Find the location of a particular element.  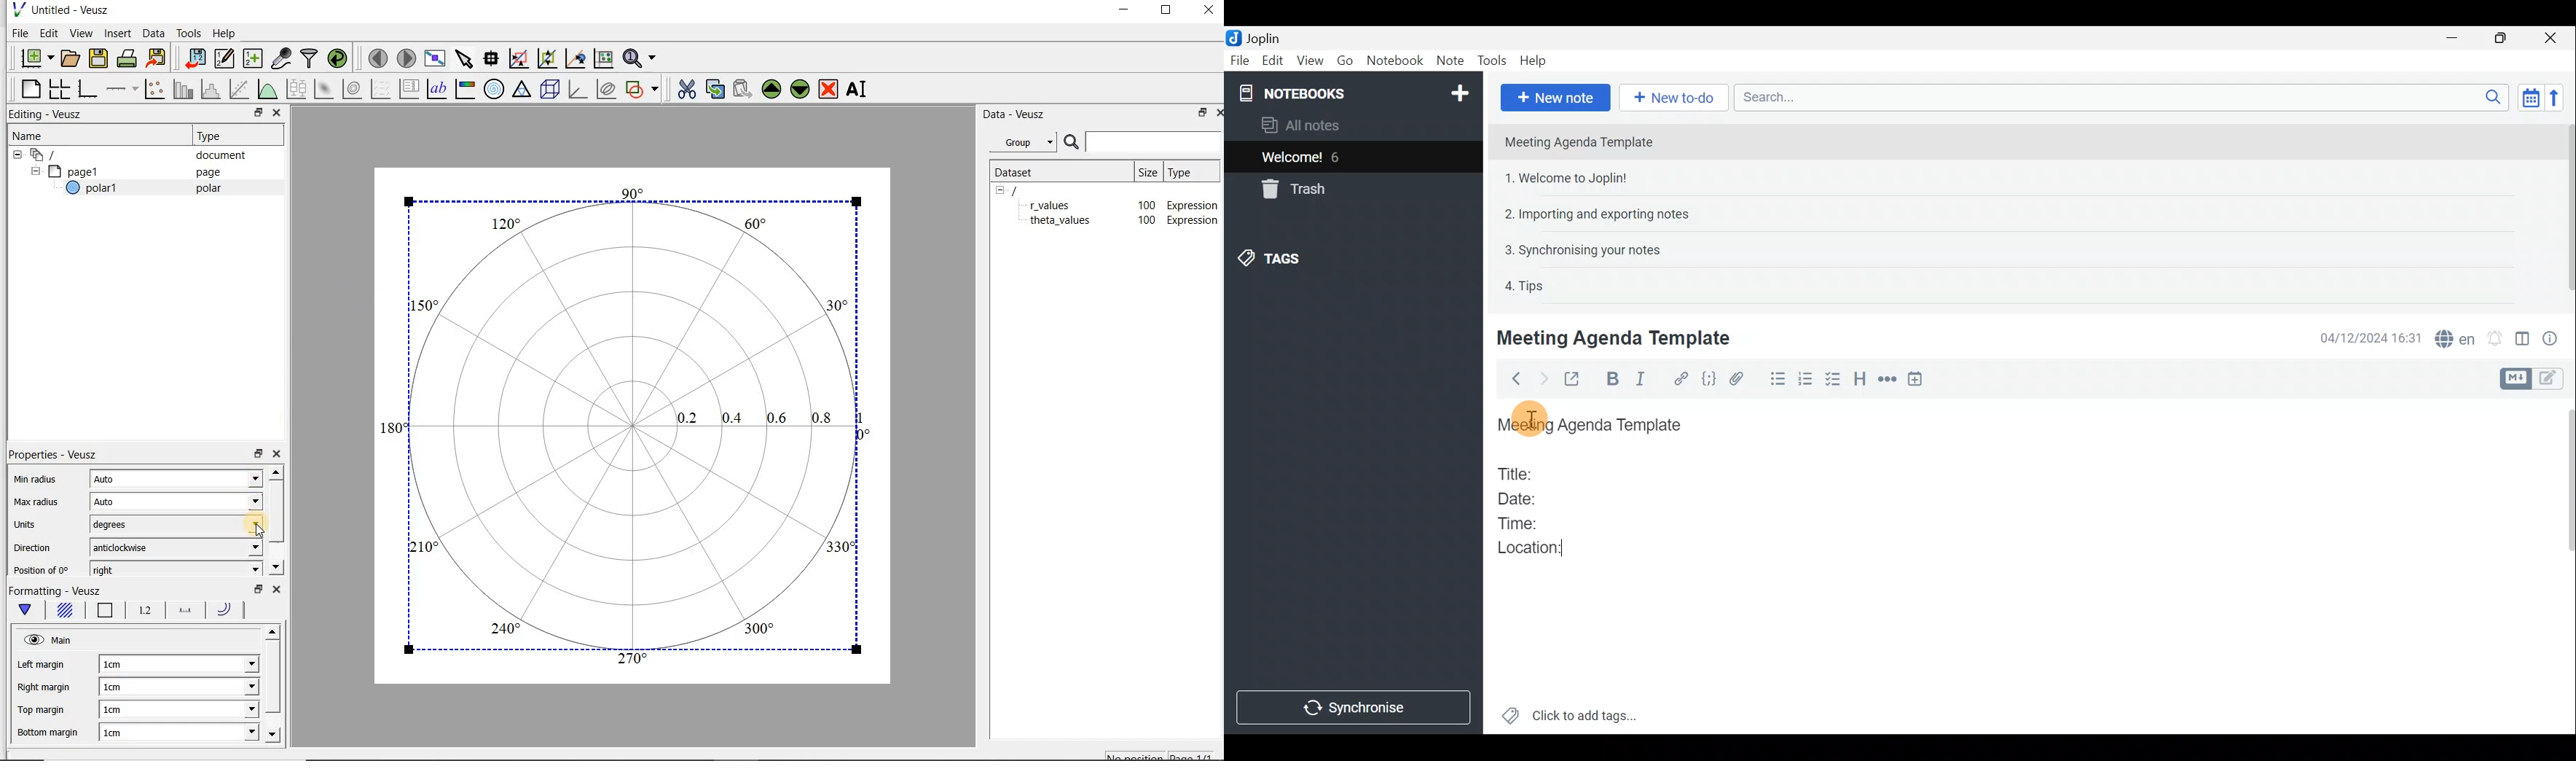

Joplin is located at coordinates (1263, 37).